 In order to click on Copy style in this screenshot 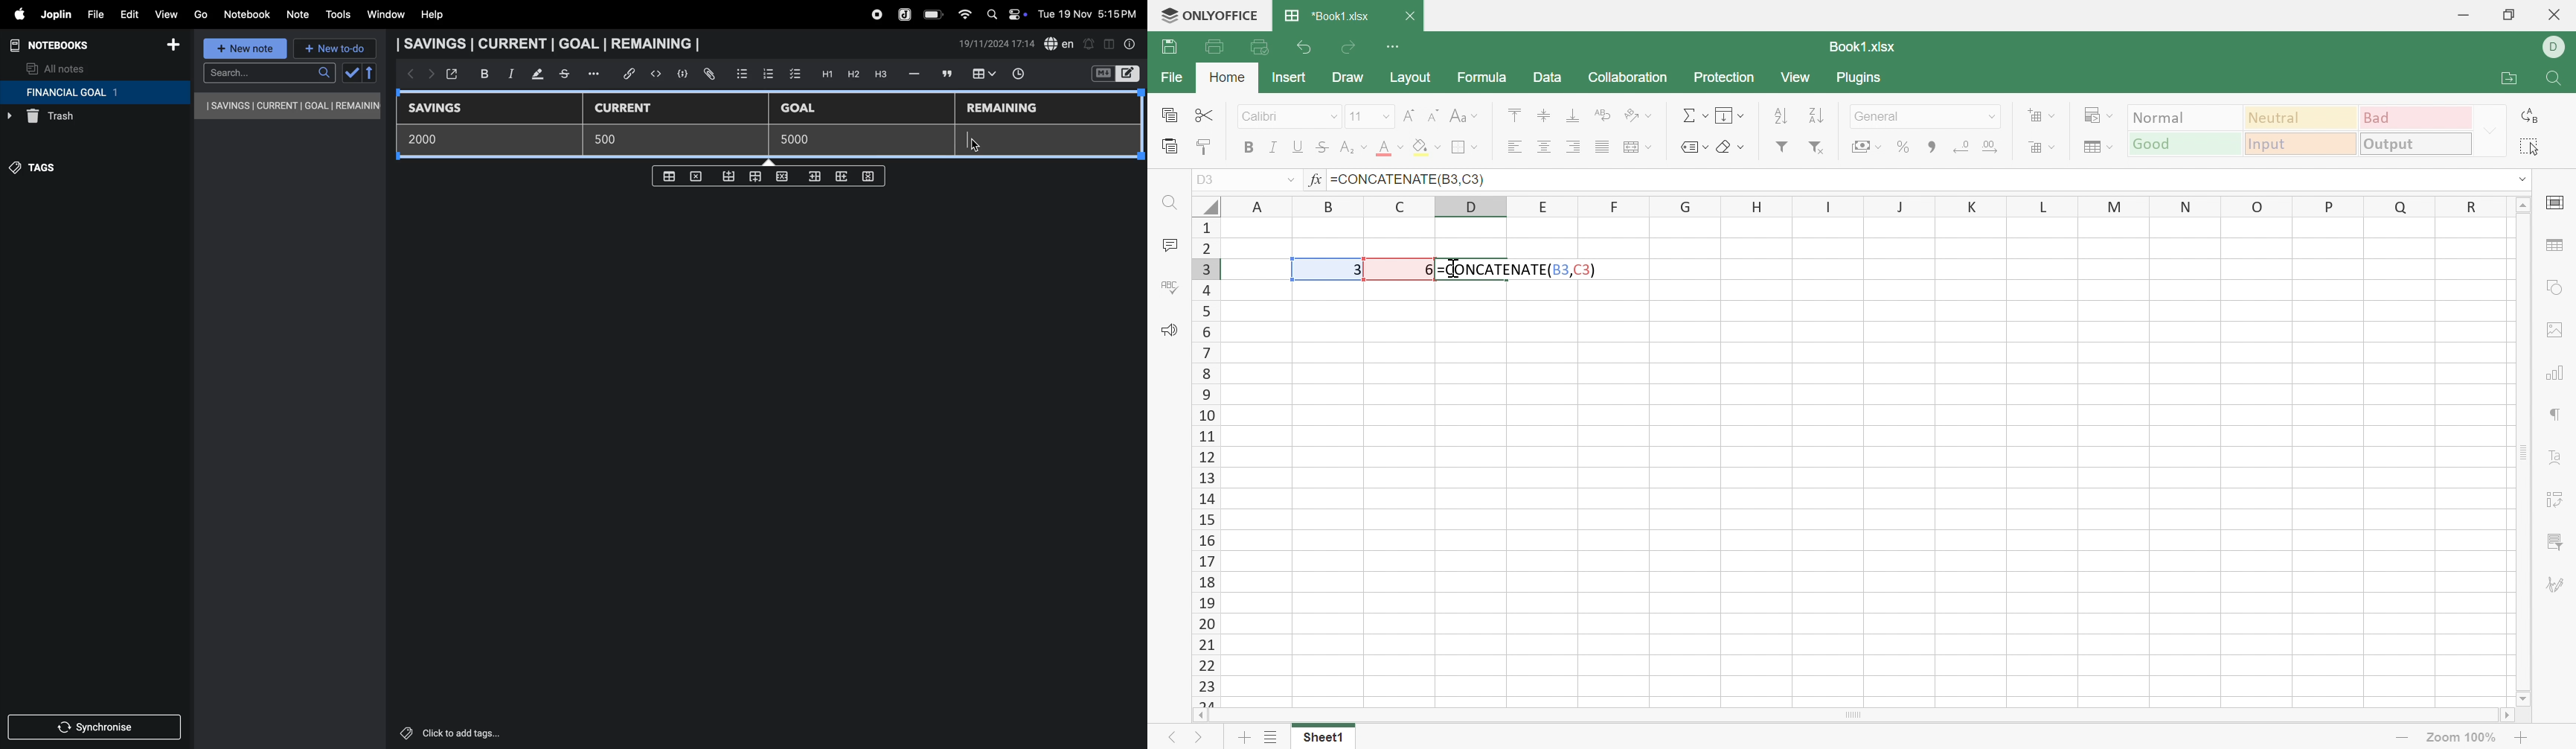, I will do `click(1201, 146)`.